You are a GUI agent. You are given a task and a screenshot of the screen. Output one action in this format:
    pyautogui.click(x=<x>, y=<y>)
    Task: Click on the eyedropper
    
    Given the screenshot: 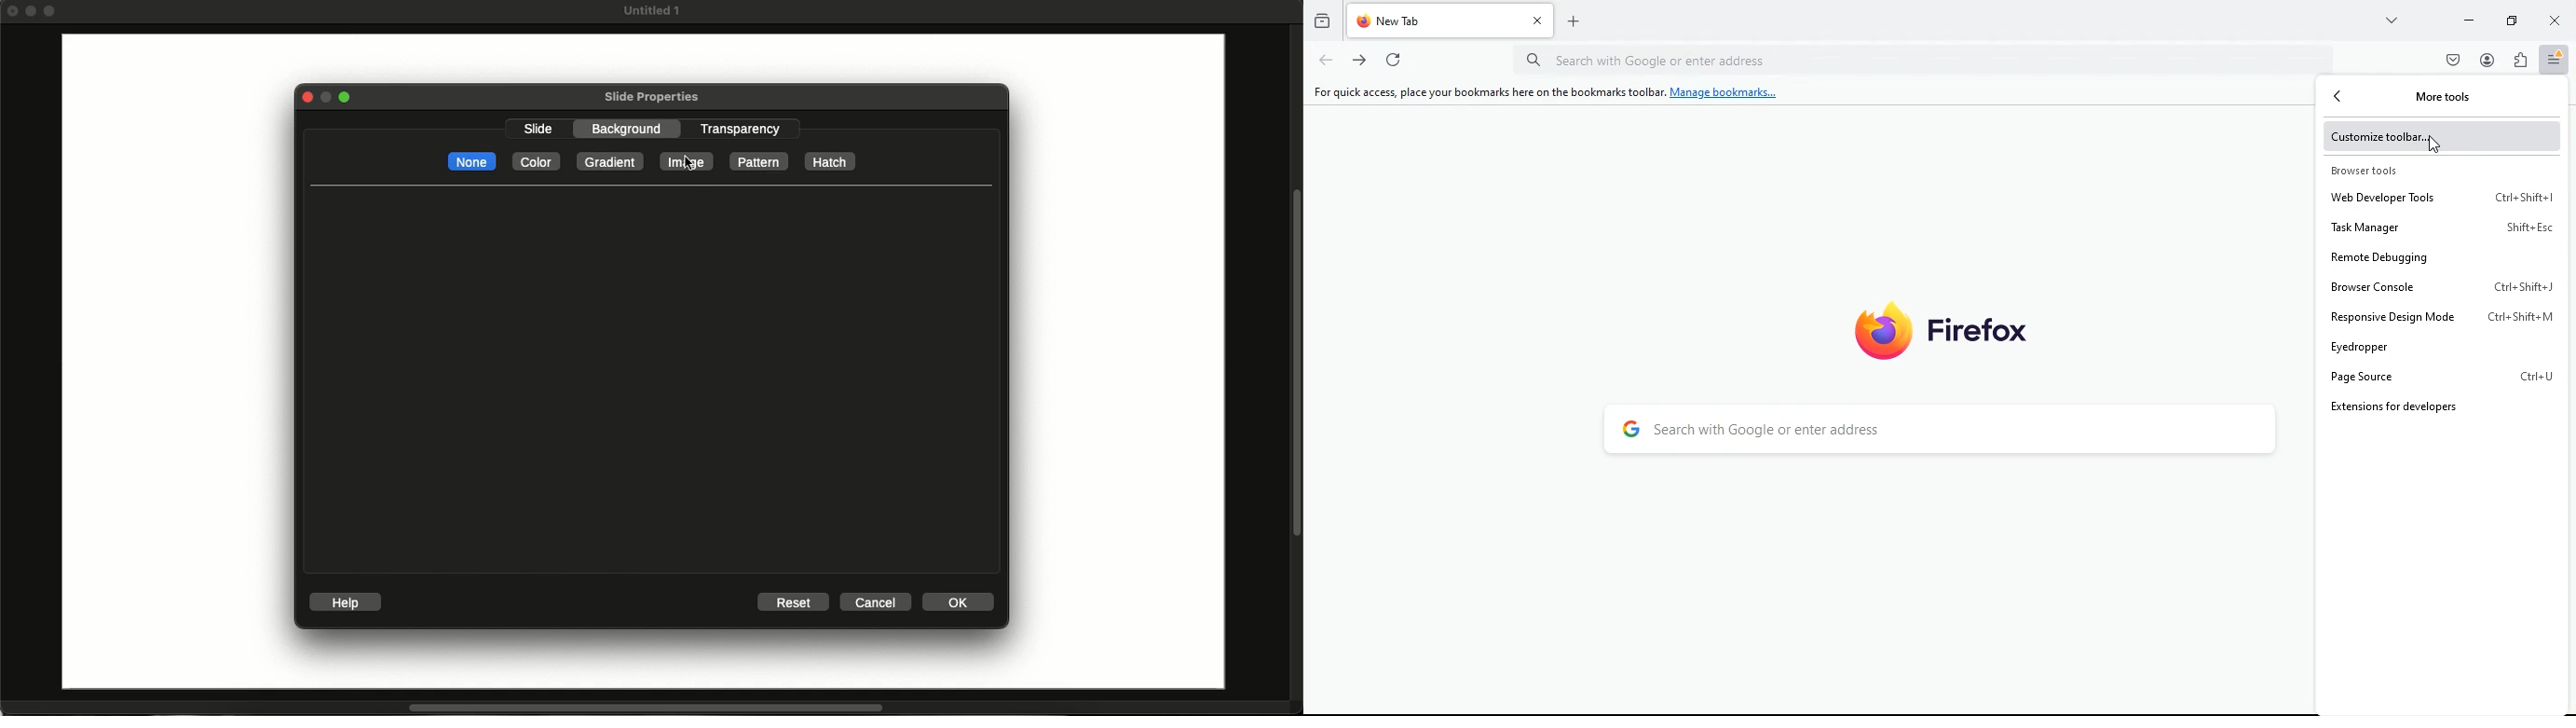 What is the action you would take?
    pyautogui.click(x=2442, y=347)
    